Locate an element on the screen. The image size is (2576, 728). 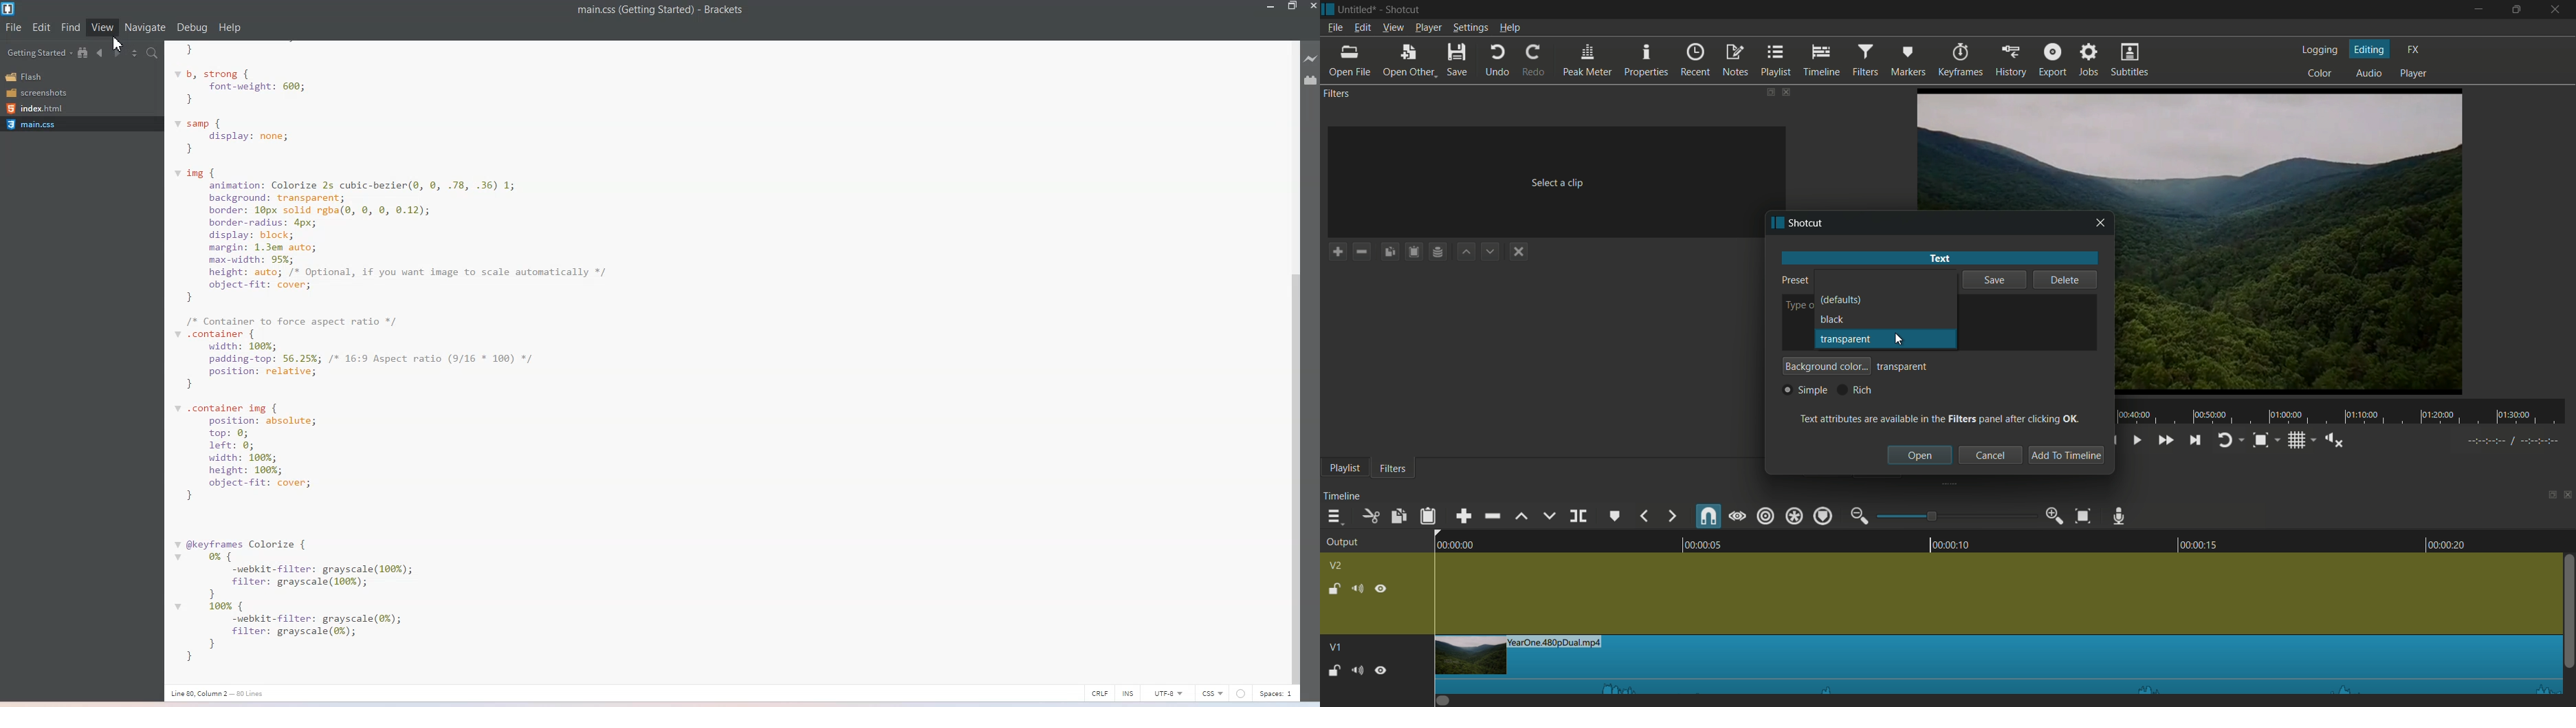
00:00:05 is located at coordinates (1695, 542).